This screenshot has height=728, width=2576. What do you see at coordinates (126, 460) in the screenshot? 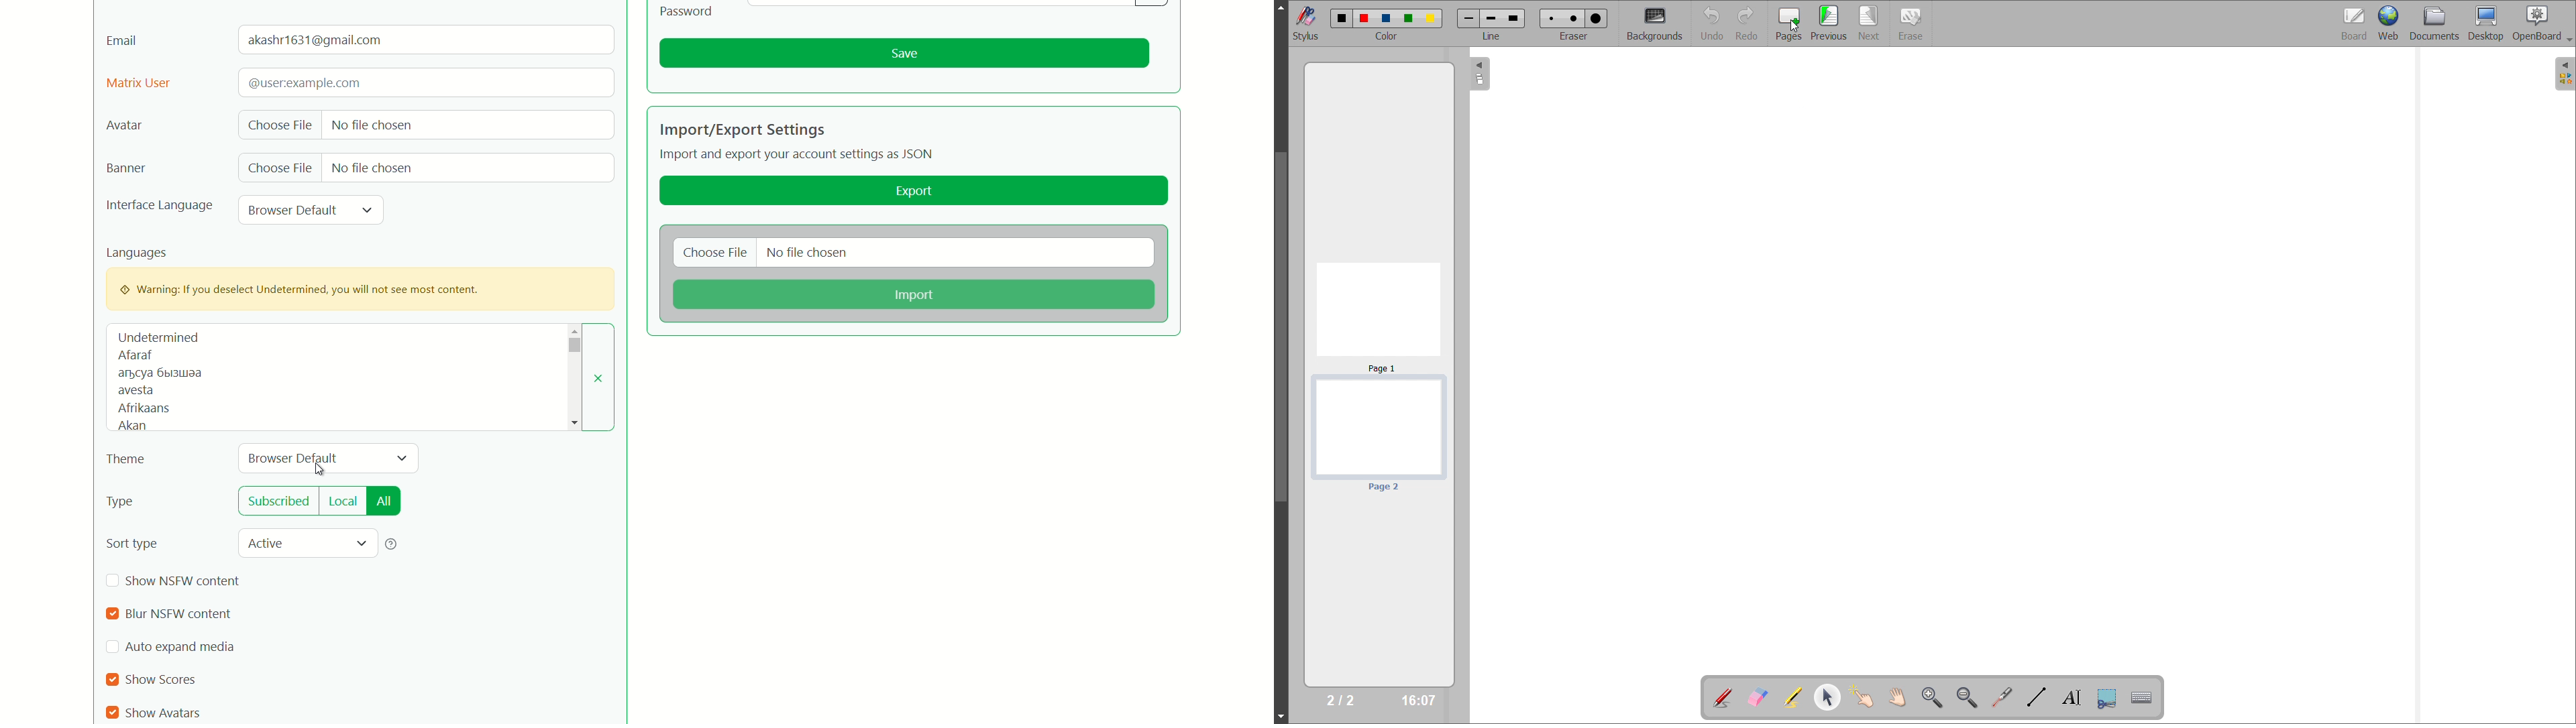
I see `theme` at bounding box center [126, 460].